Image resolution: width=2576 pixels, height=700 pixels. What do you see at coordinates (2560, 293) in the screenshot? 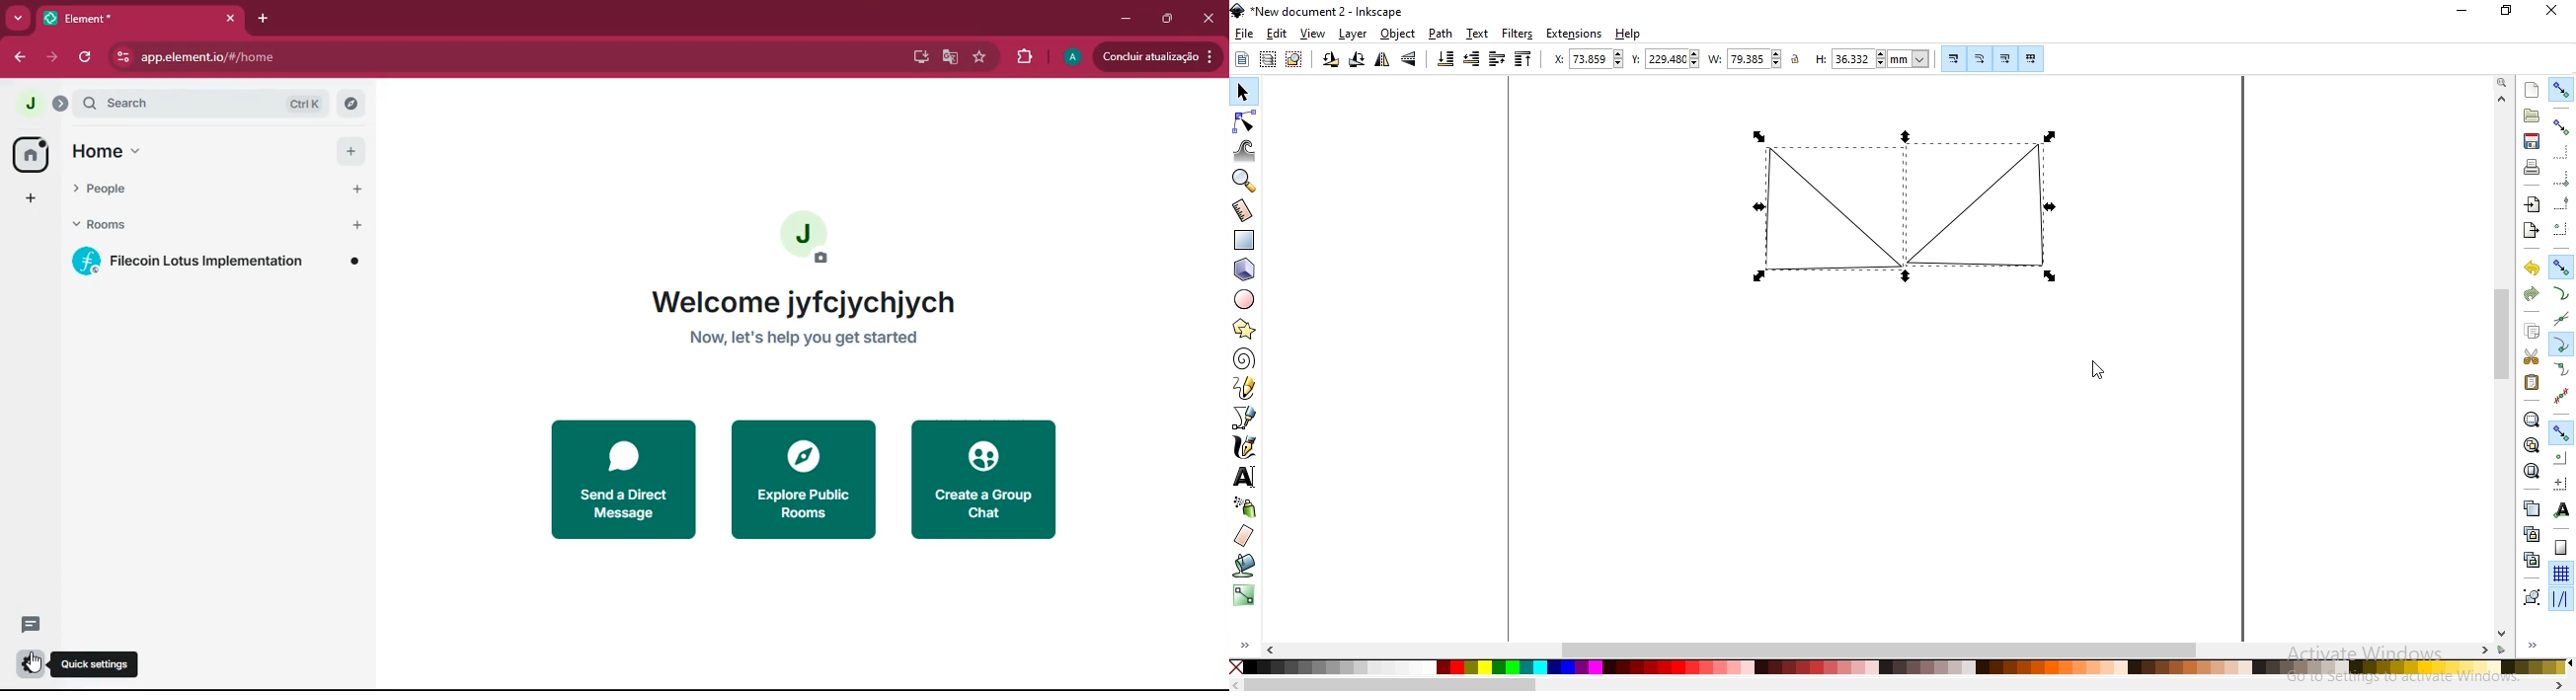
I see `snap to paths` at bounding box center [2560, 293].